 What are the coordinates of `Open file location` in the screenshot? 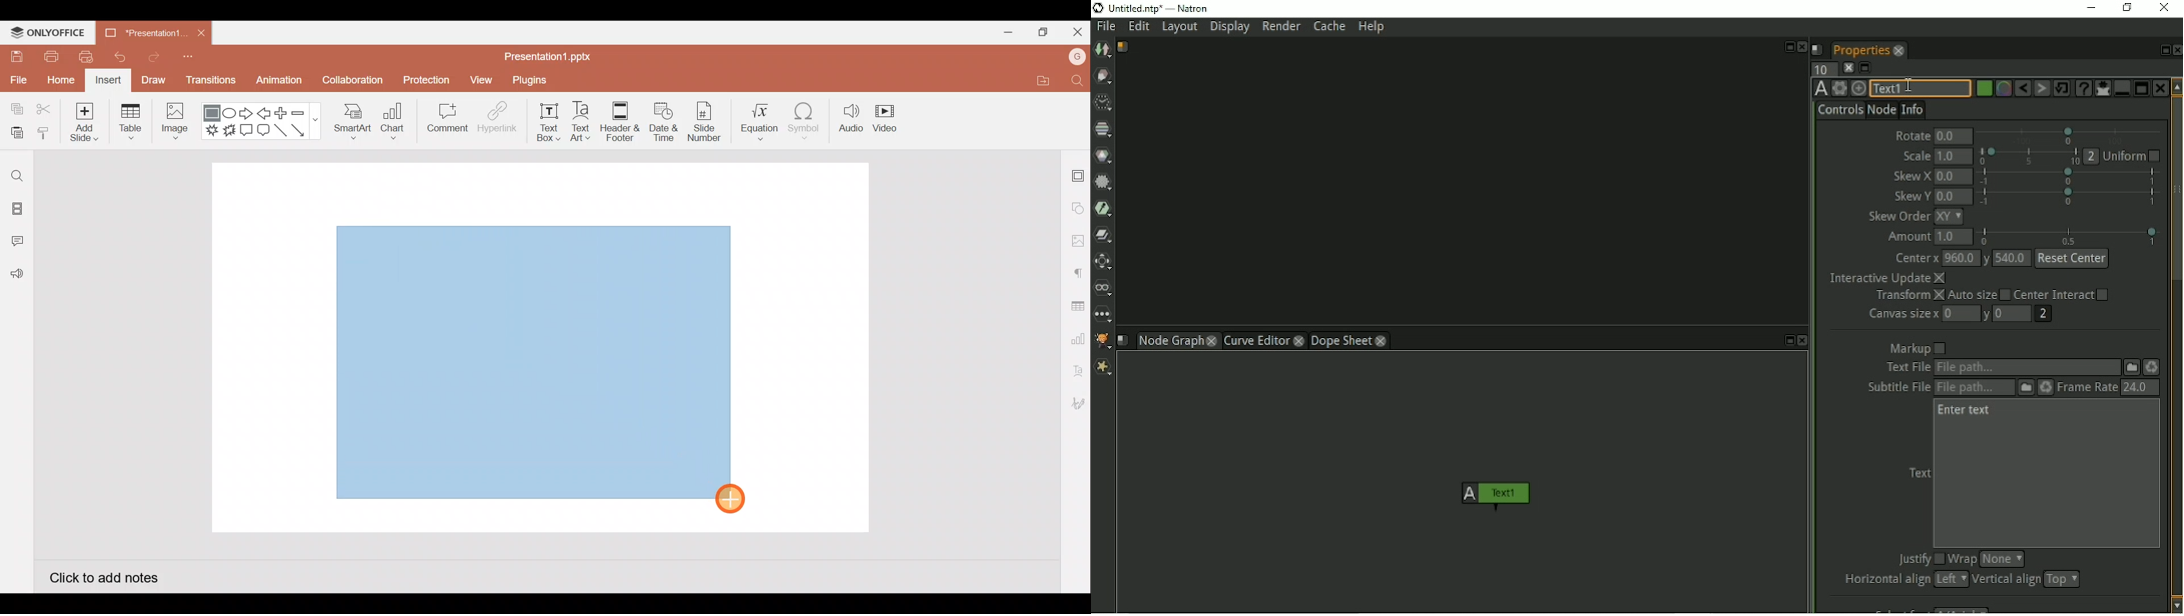 It's located at (1042, 80).